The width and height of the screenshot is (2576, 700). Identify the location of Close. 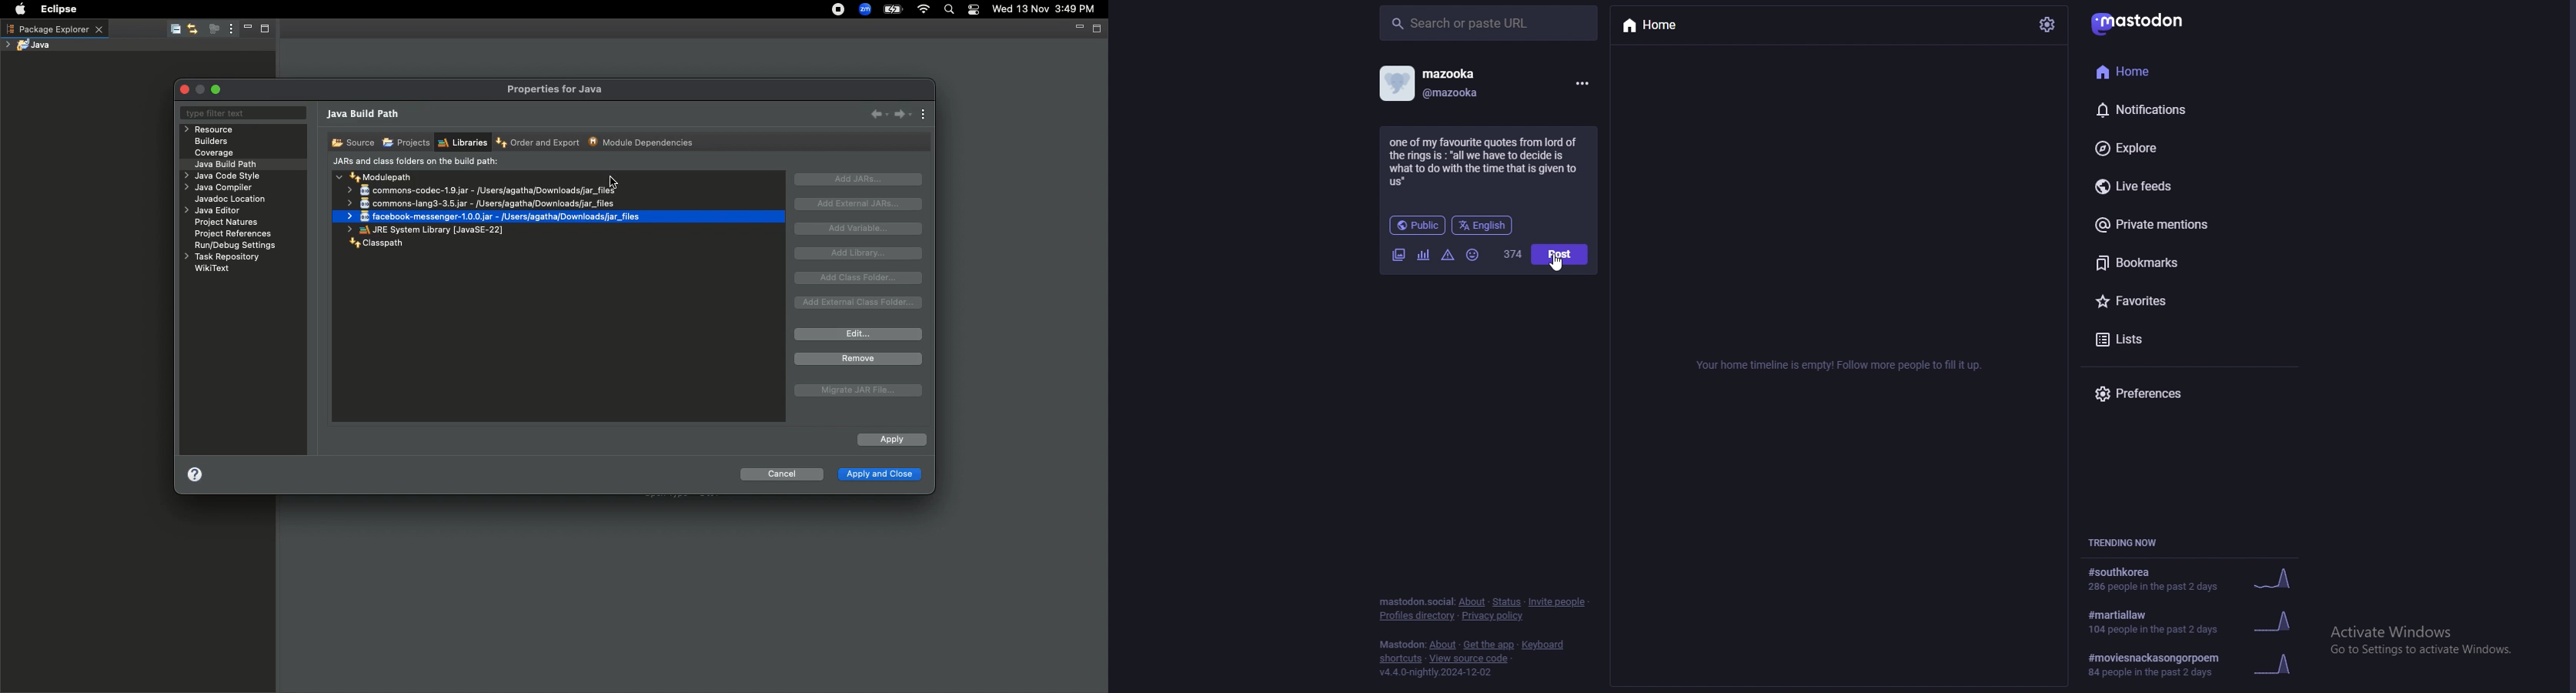
(186, 89).